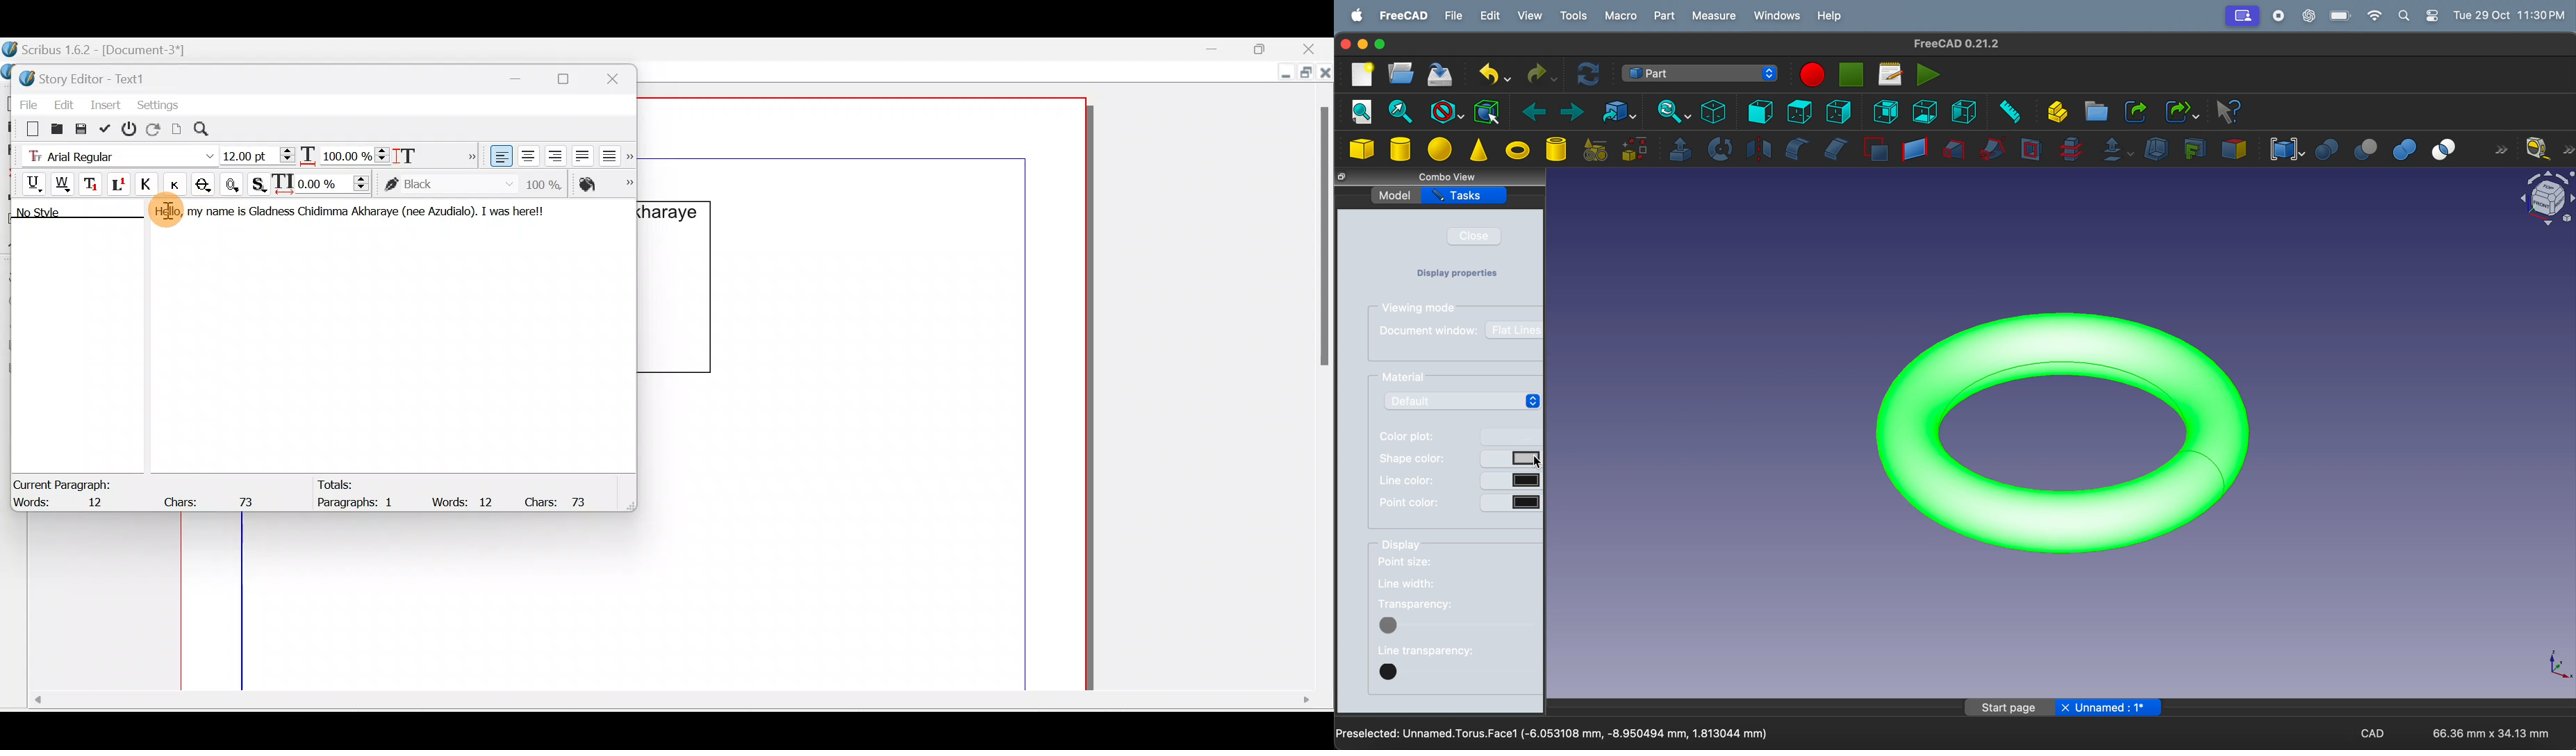  Describe the element at coordinates (66, 503) in the screenshot. I see `Words: 12` at that location.